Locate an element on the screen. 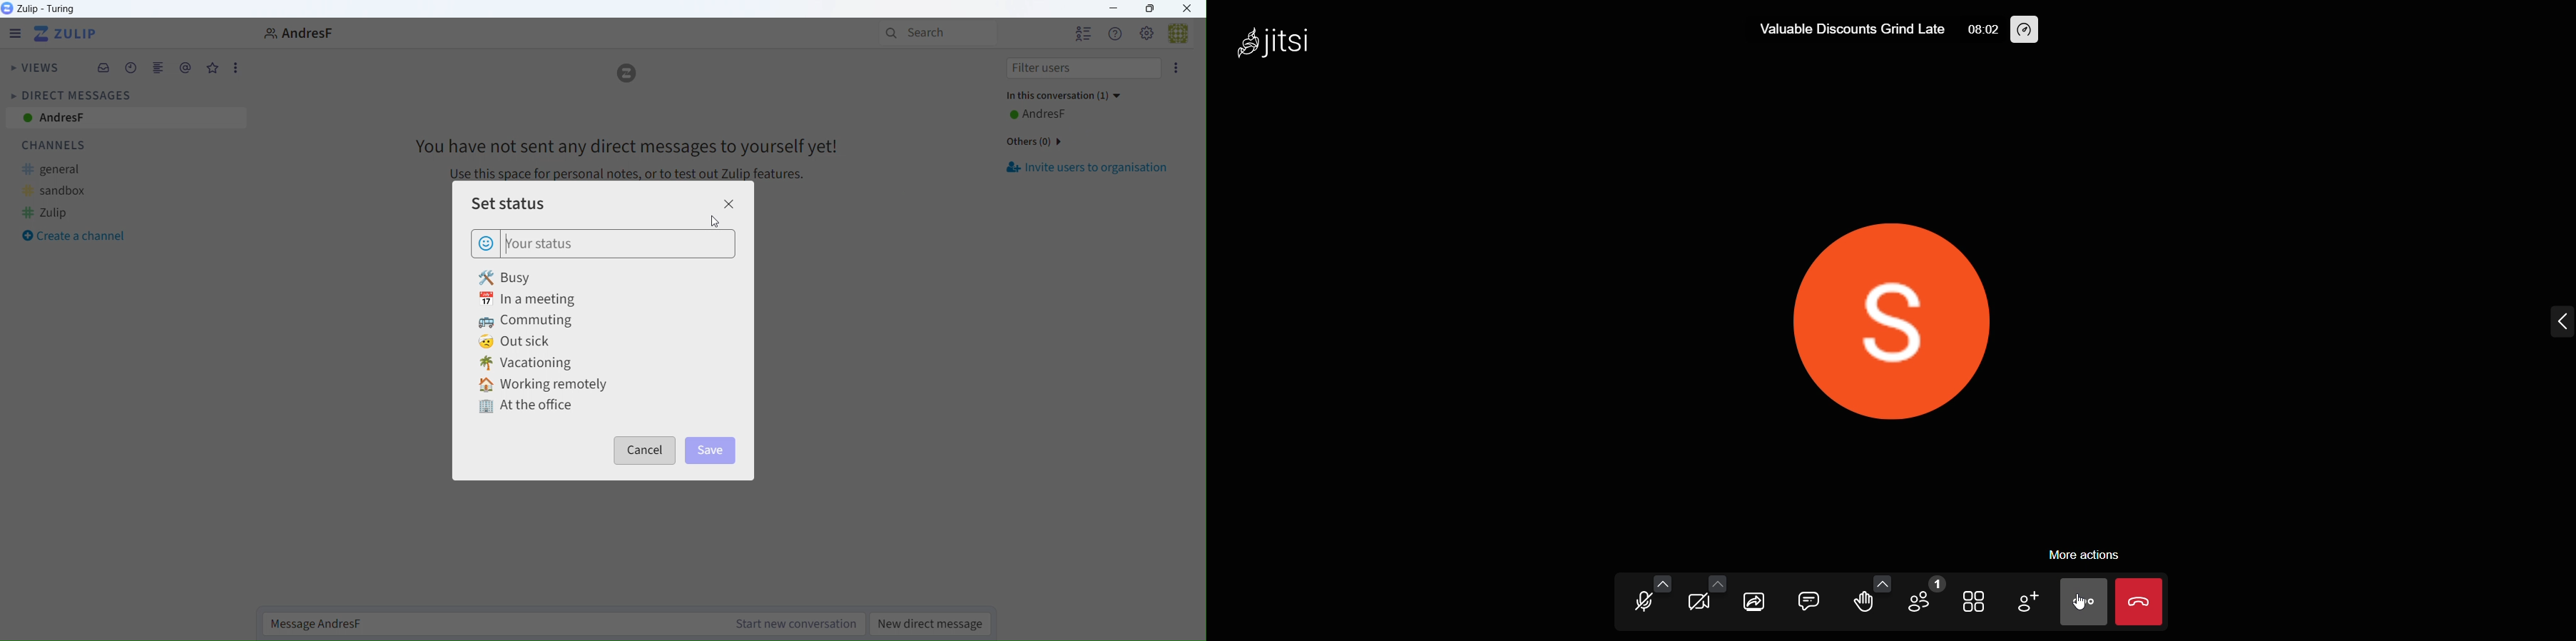 The height and width of the screenshot is (644, 2576). Others is located at coordinates (1034, 141).